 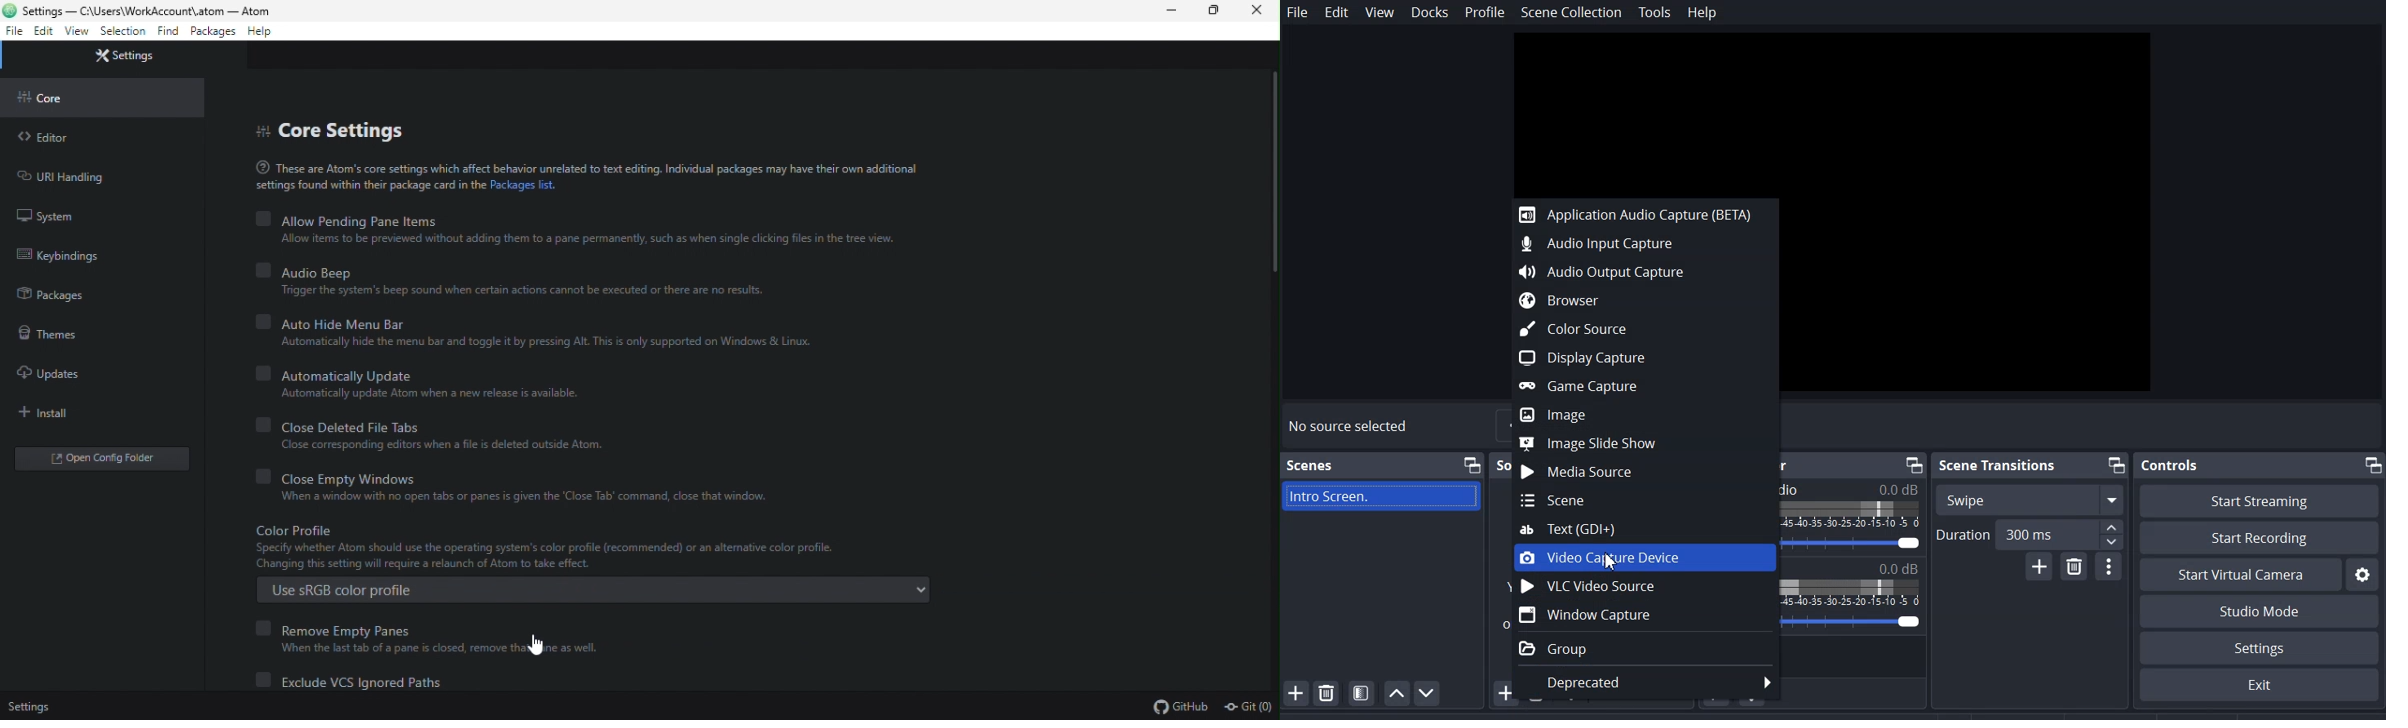 I want to click on help, so click(x=262, y=33).